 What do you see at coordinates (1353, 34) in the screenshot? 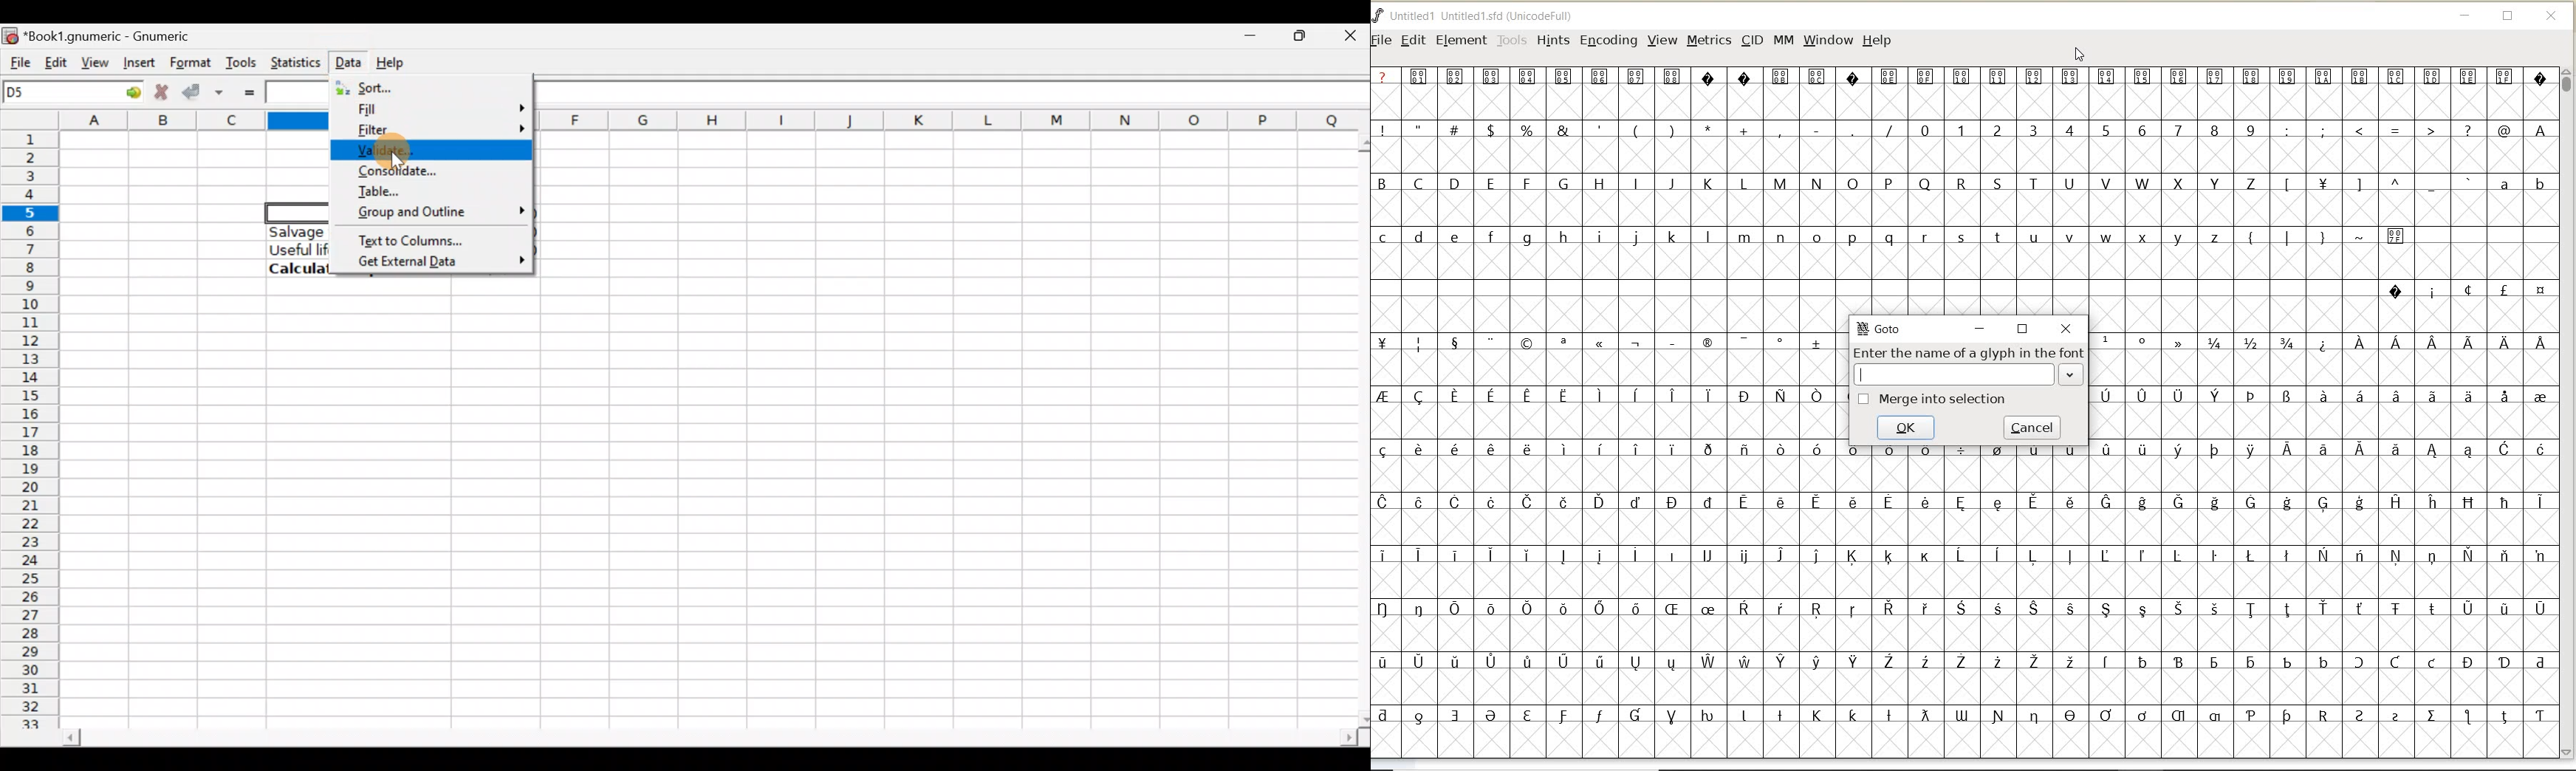
I see `Close` at bounding box center [1353, 34].